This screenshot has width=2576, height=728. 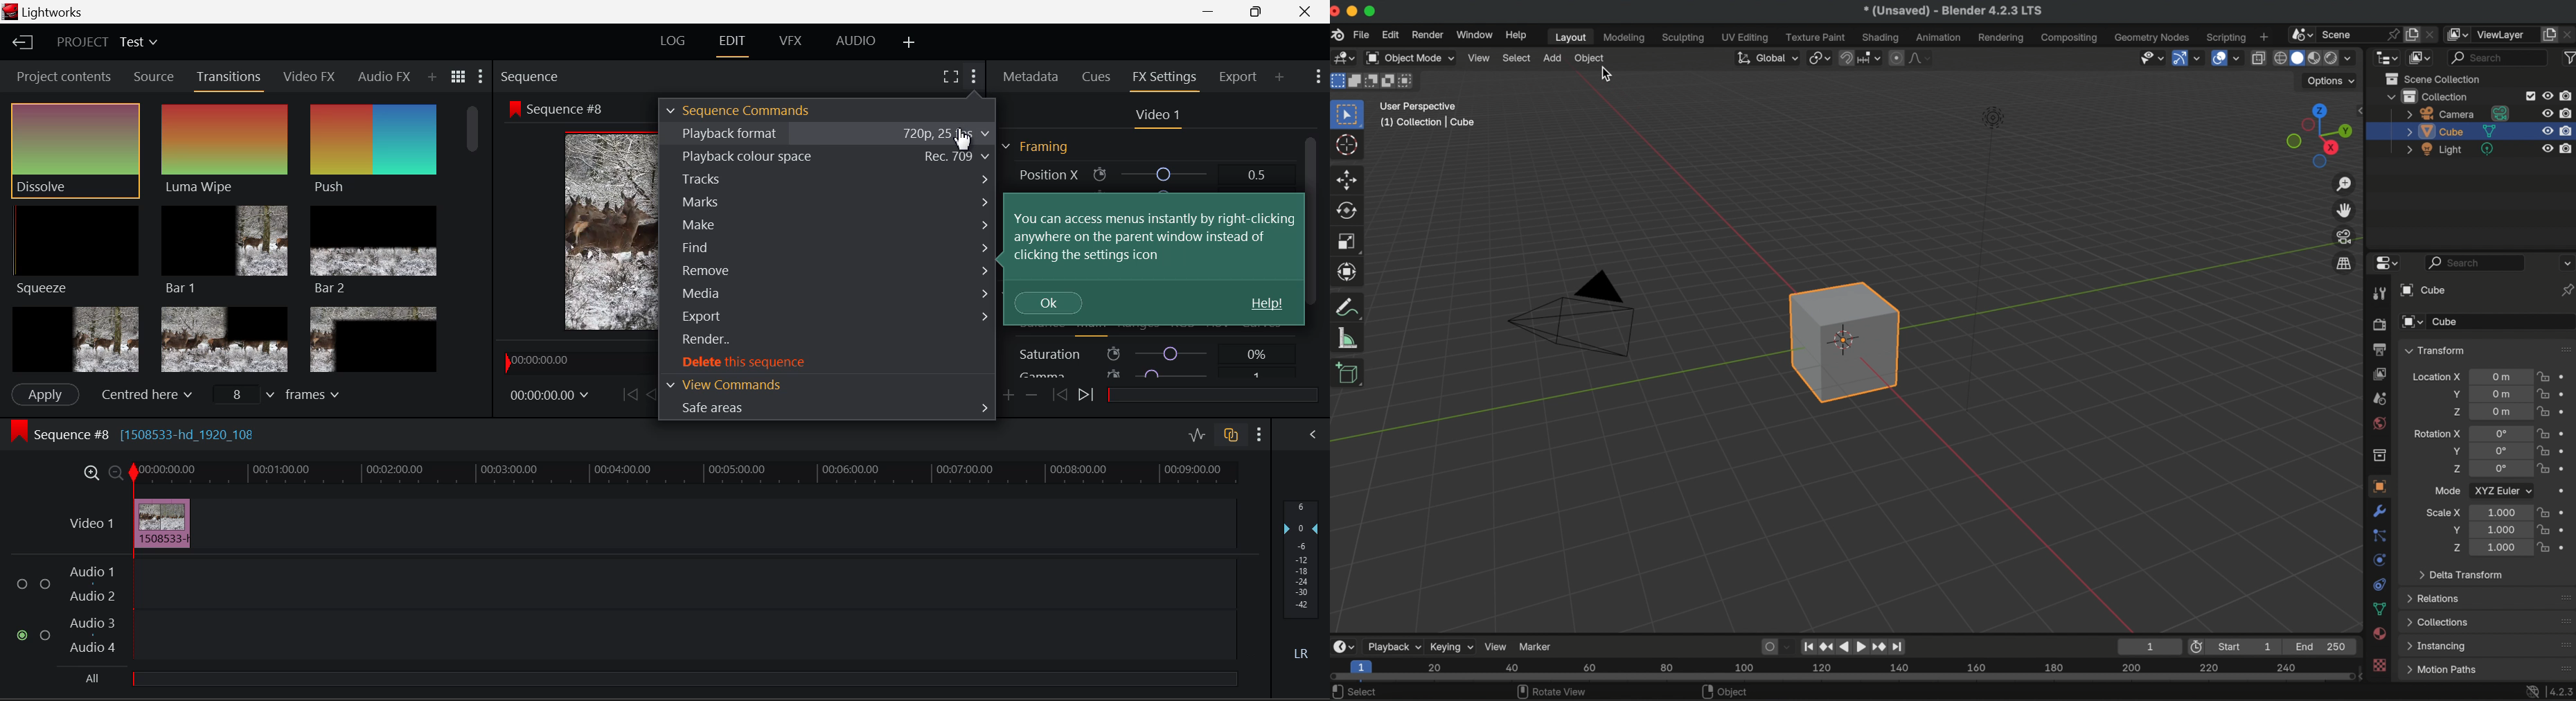 What do you see at coordinates (2379, 373) in the screenshot?
I see `view layer` at bounding box center [2379, 373].